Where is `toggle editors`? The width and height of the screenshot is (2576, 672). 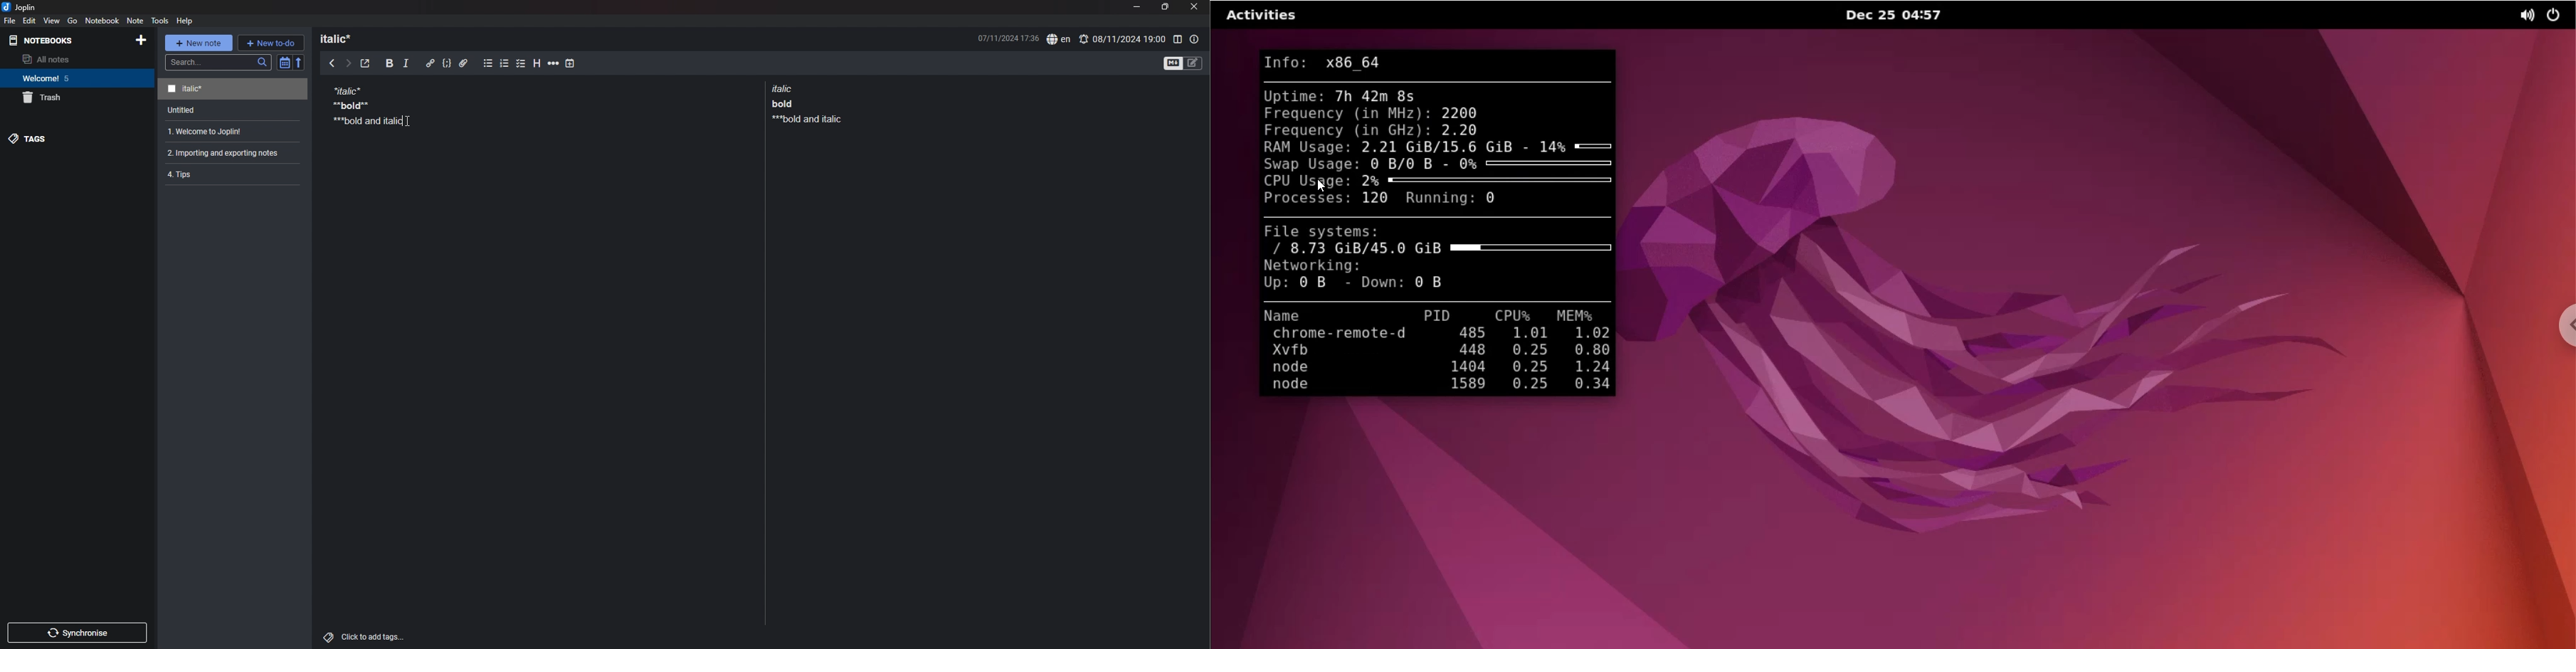
toggle editors is located at coordinates (1183, 62).